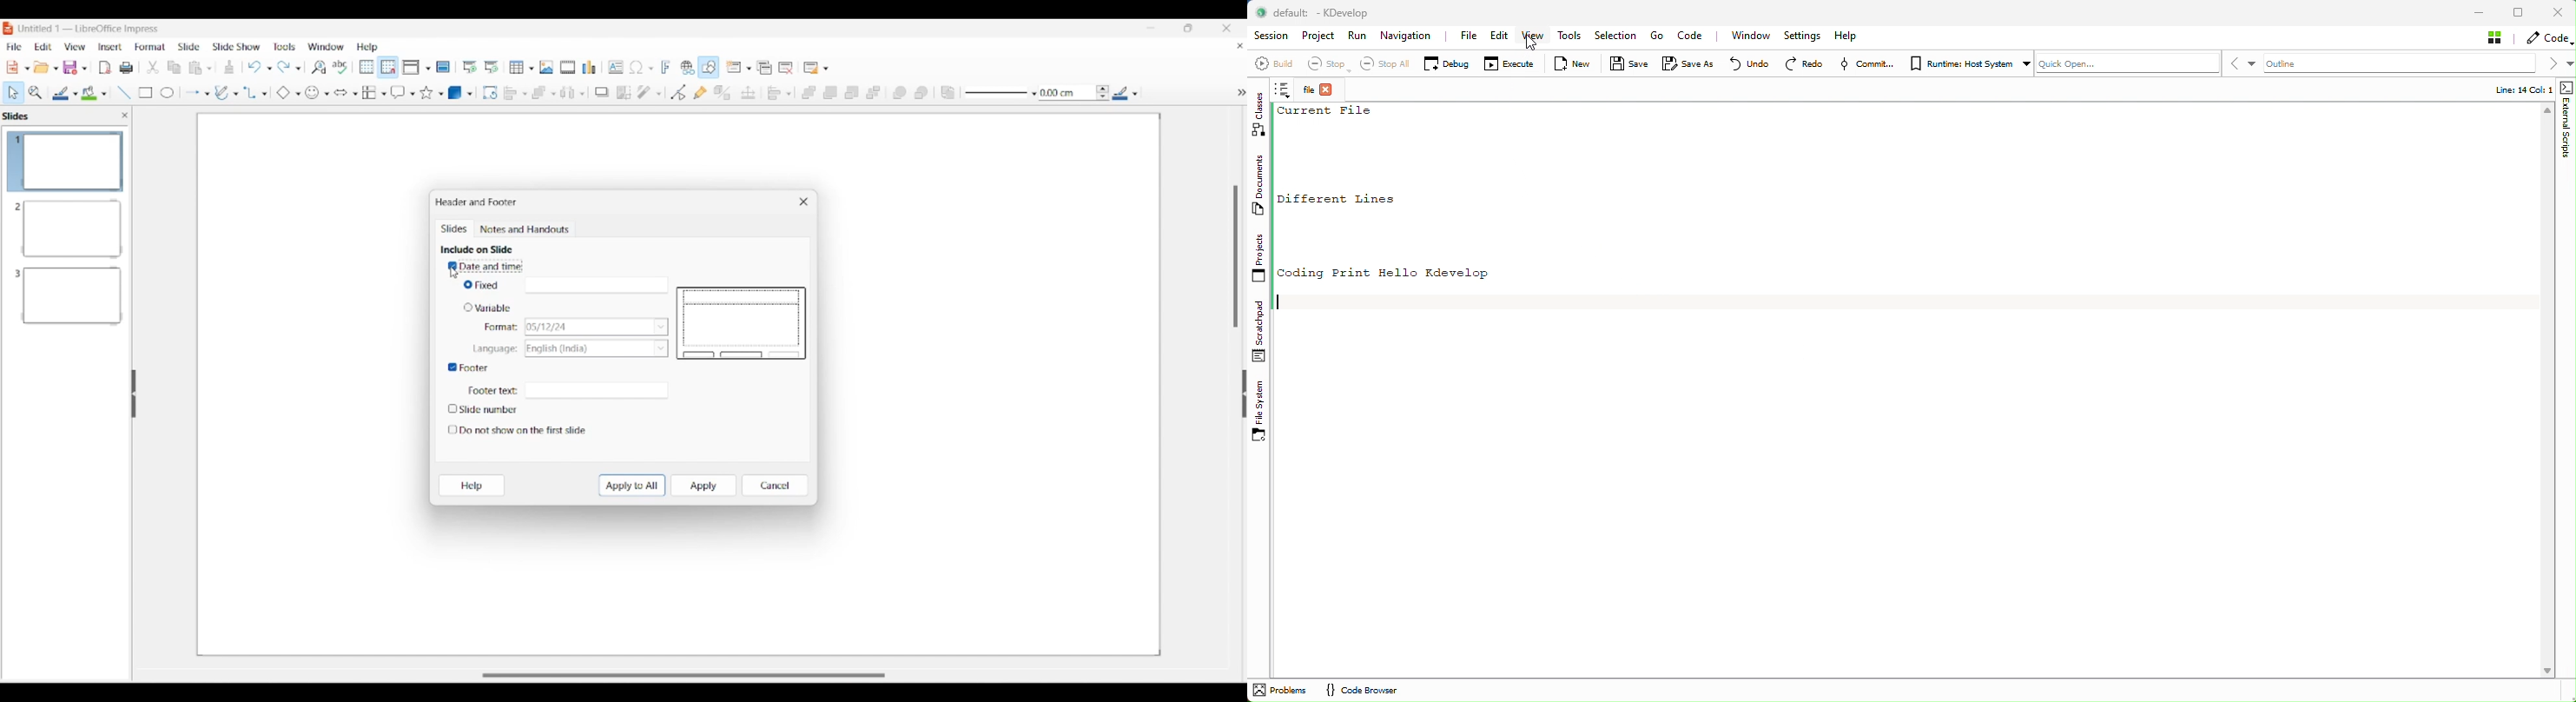  What do you see at coordinates (483, 285) in the screenshot?
I see `Toggle for Fixed` at bounding box center [483, 285].